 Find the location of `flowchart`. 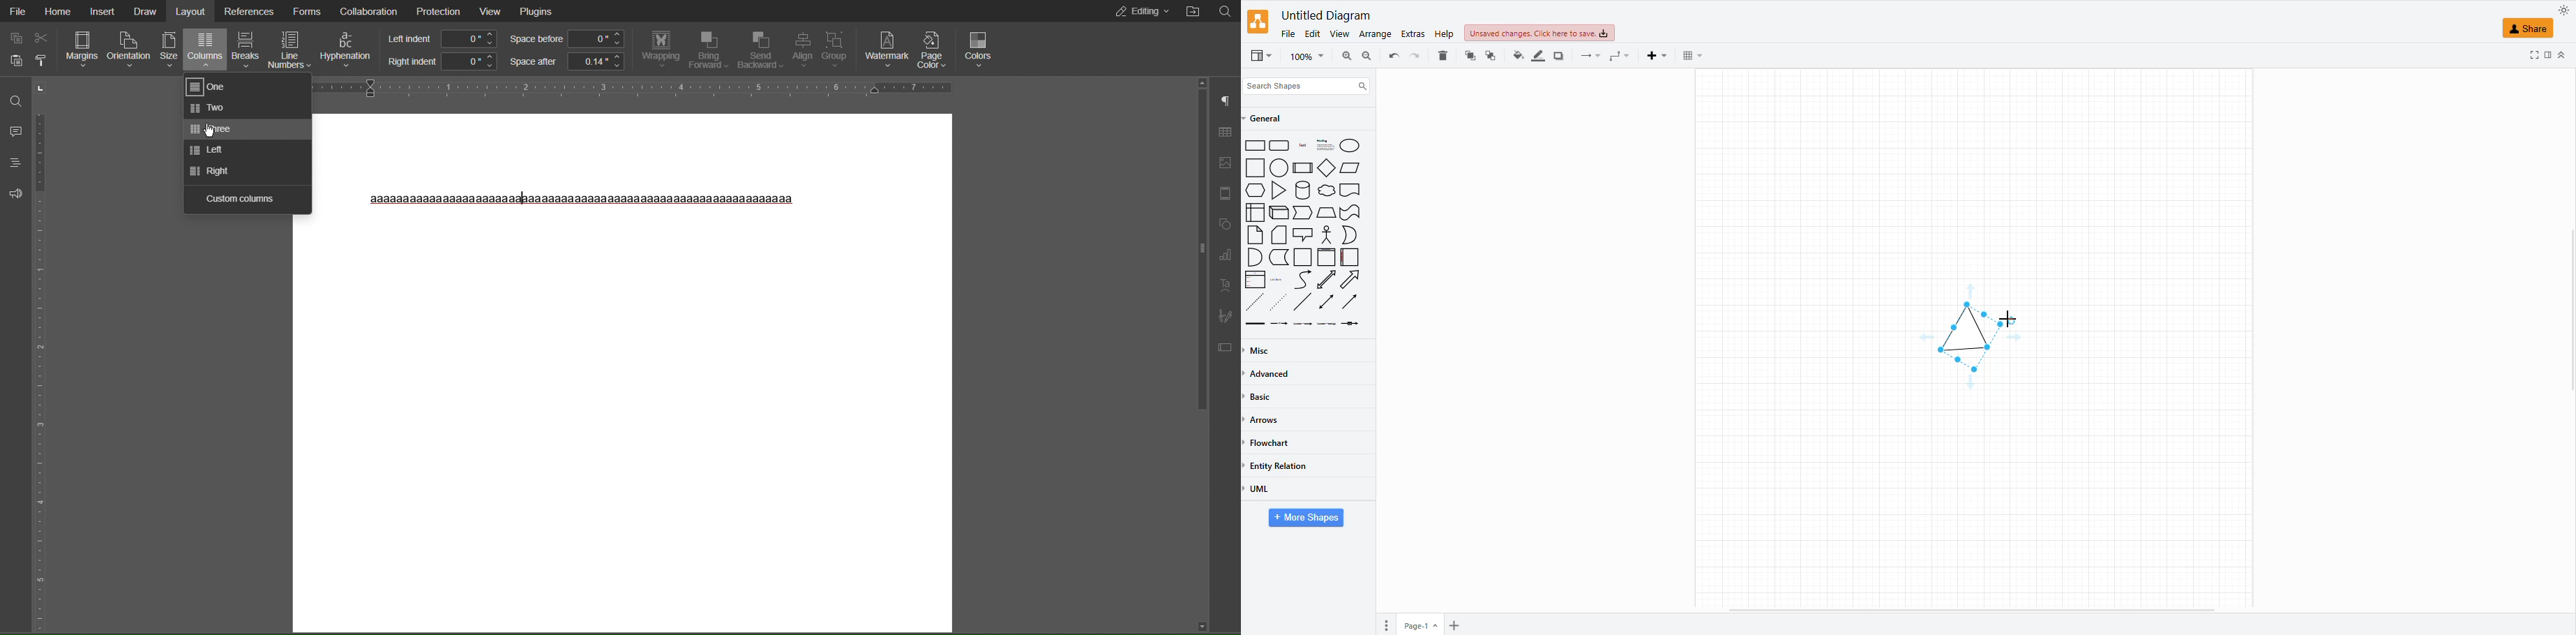

flowchart is located at coordinates (1274, 440).